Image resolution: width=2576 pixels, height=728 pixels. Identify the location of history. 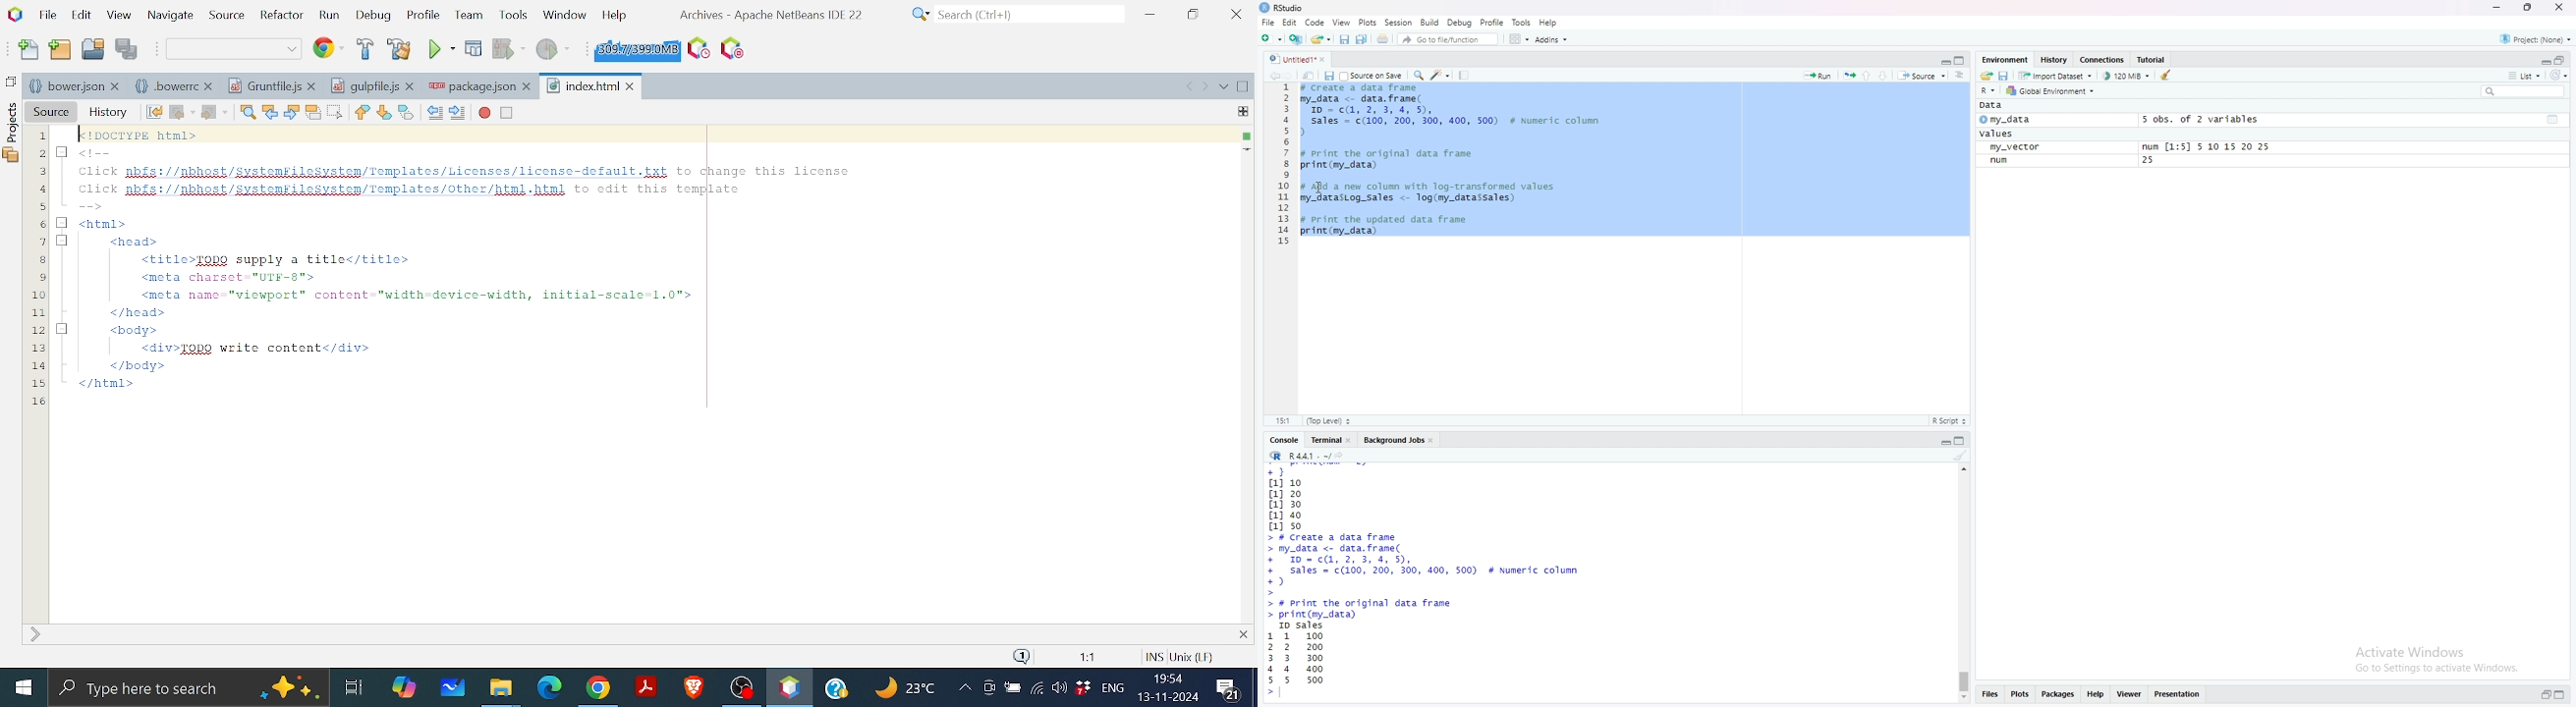
(2054, 60).